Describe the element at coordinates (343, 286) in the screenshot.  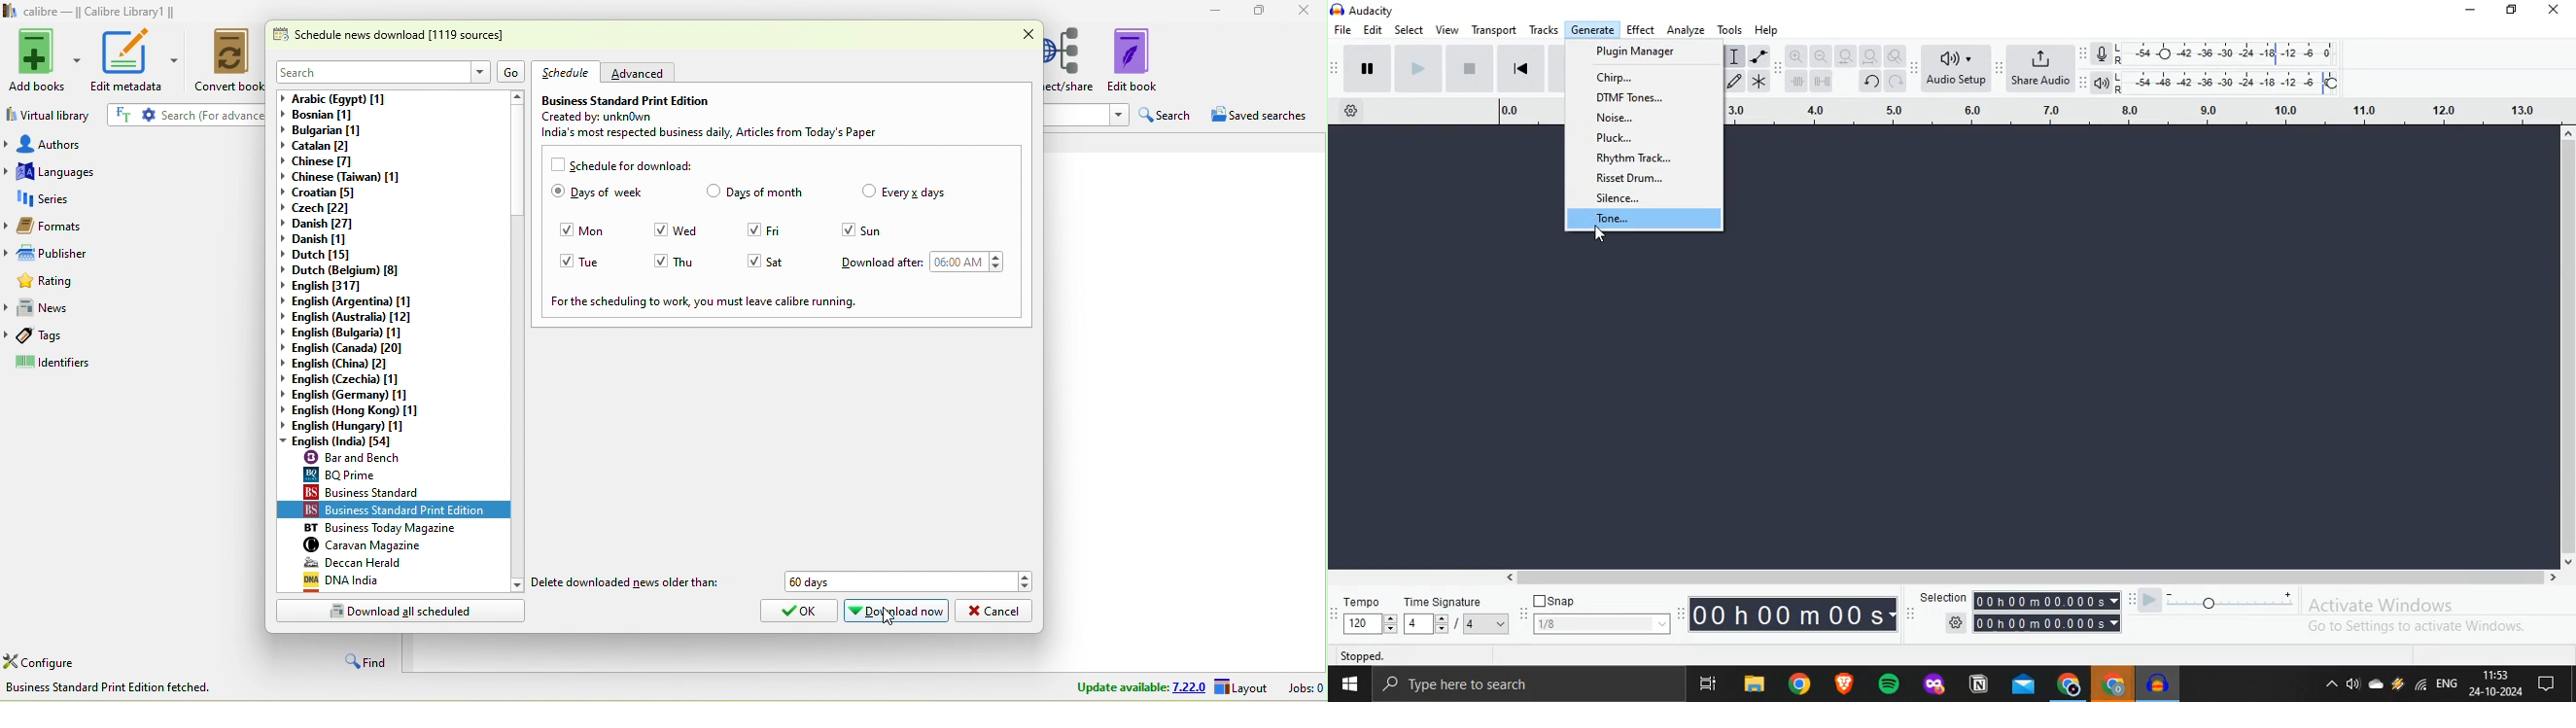
I see `english[317]` at that location.